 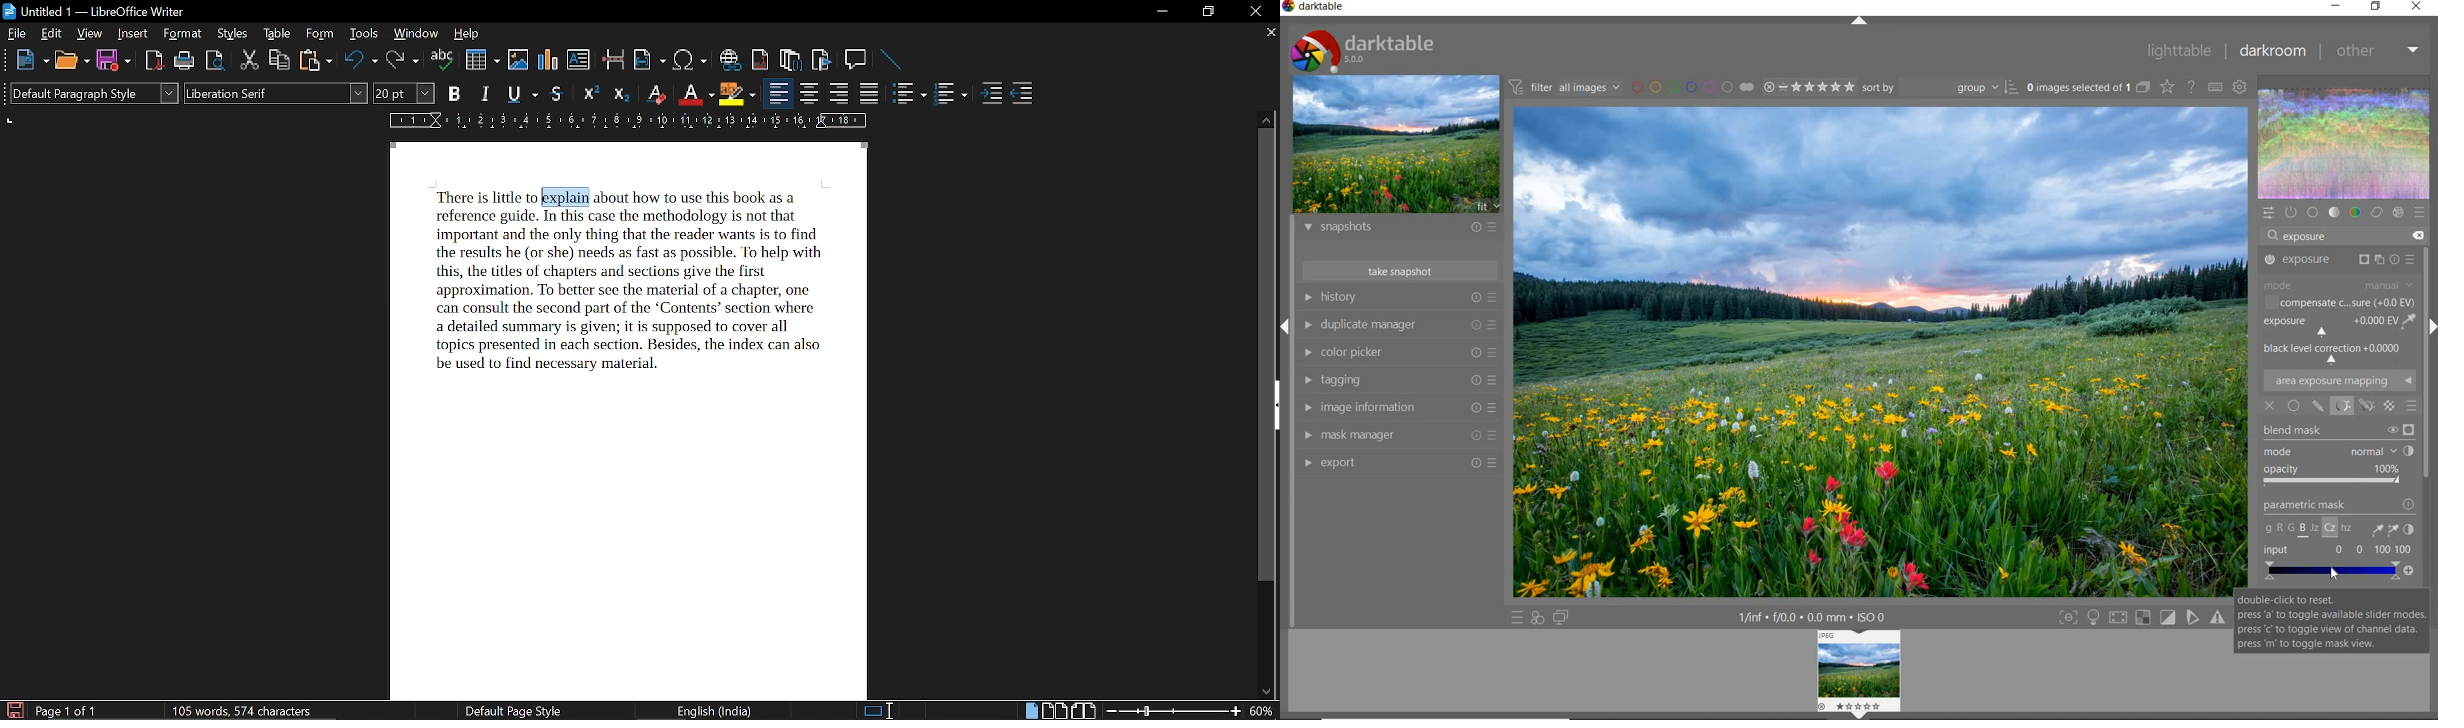 I want to click on DELETE, so click(x=2419, y=236).